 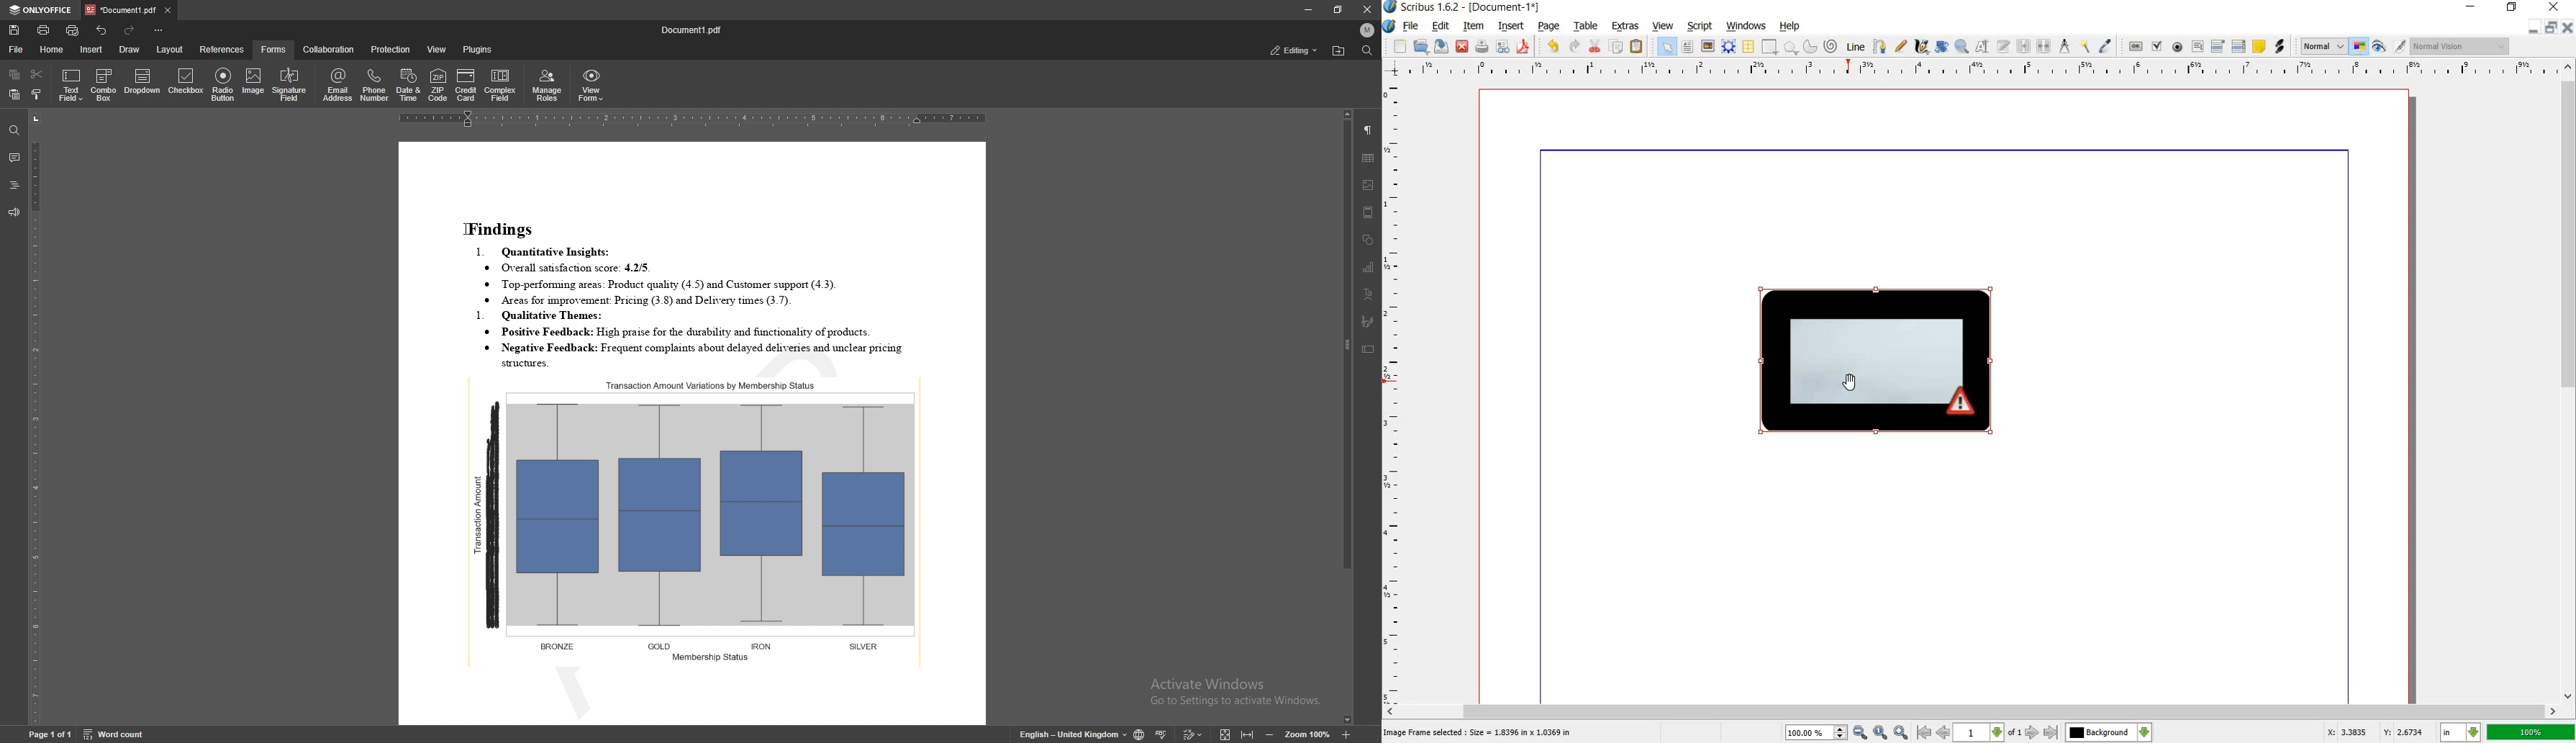 What do you see at coordinates (1368, 212) in the screenshot?
I see `header and footer` at bounding box center [1368, 212].